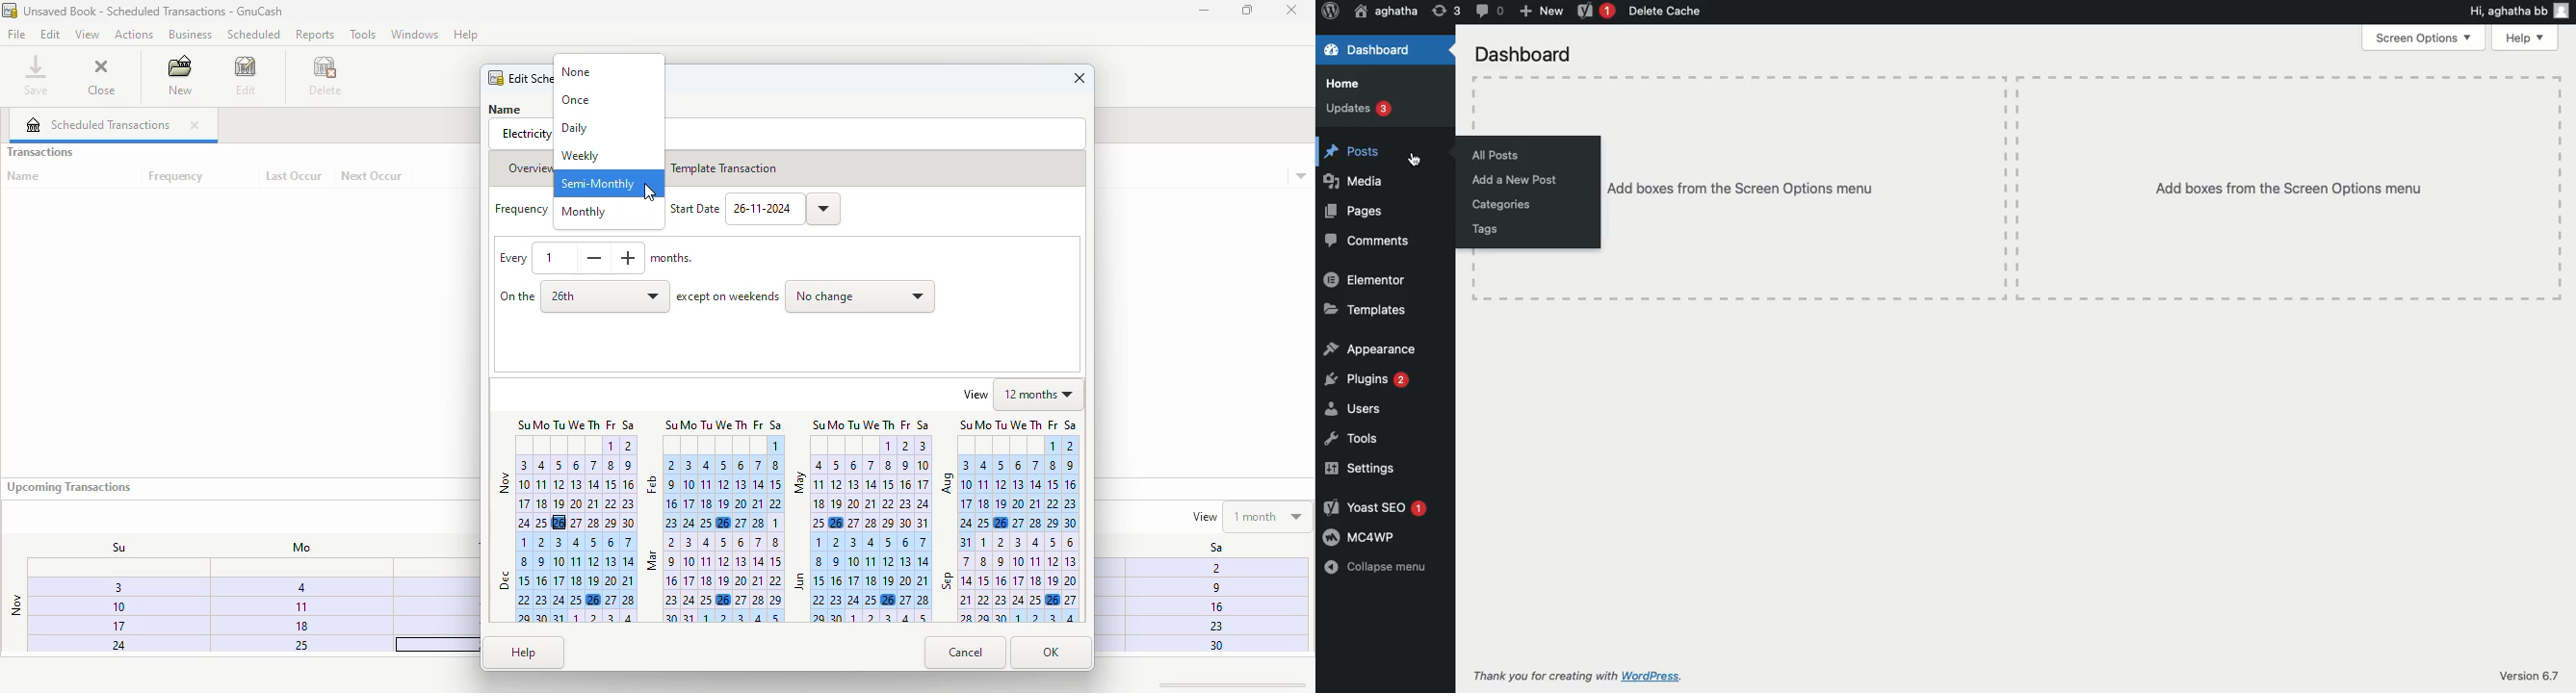 This screenshot has width=2576, height=700. Describe the element at coordinates (1802, 188) in the screenshot. I see `Add boxes from the screen options menu` at that location.